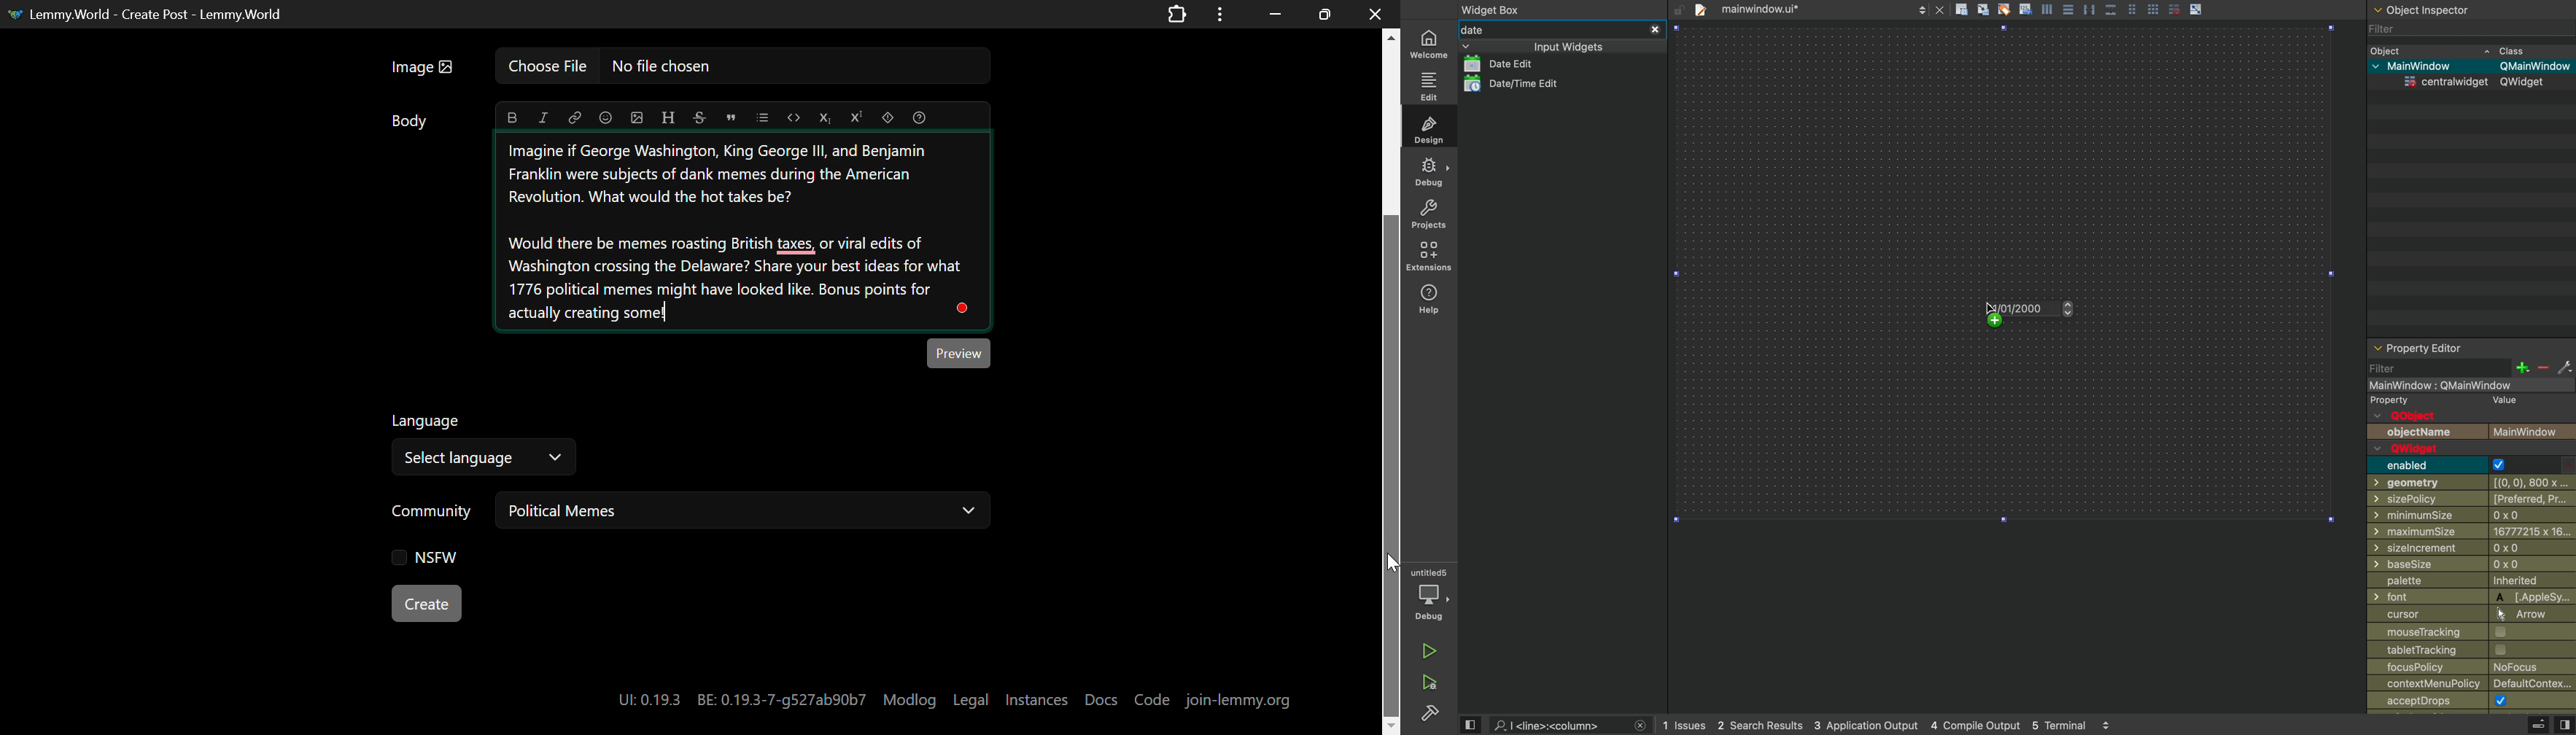 Image resolution: width=2576 pixels, height=756 pixels. Describe the element at coordinates (691, 511) in the screenshot. I see `Select Post Community` at that location.